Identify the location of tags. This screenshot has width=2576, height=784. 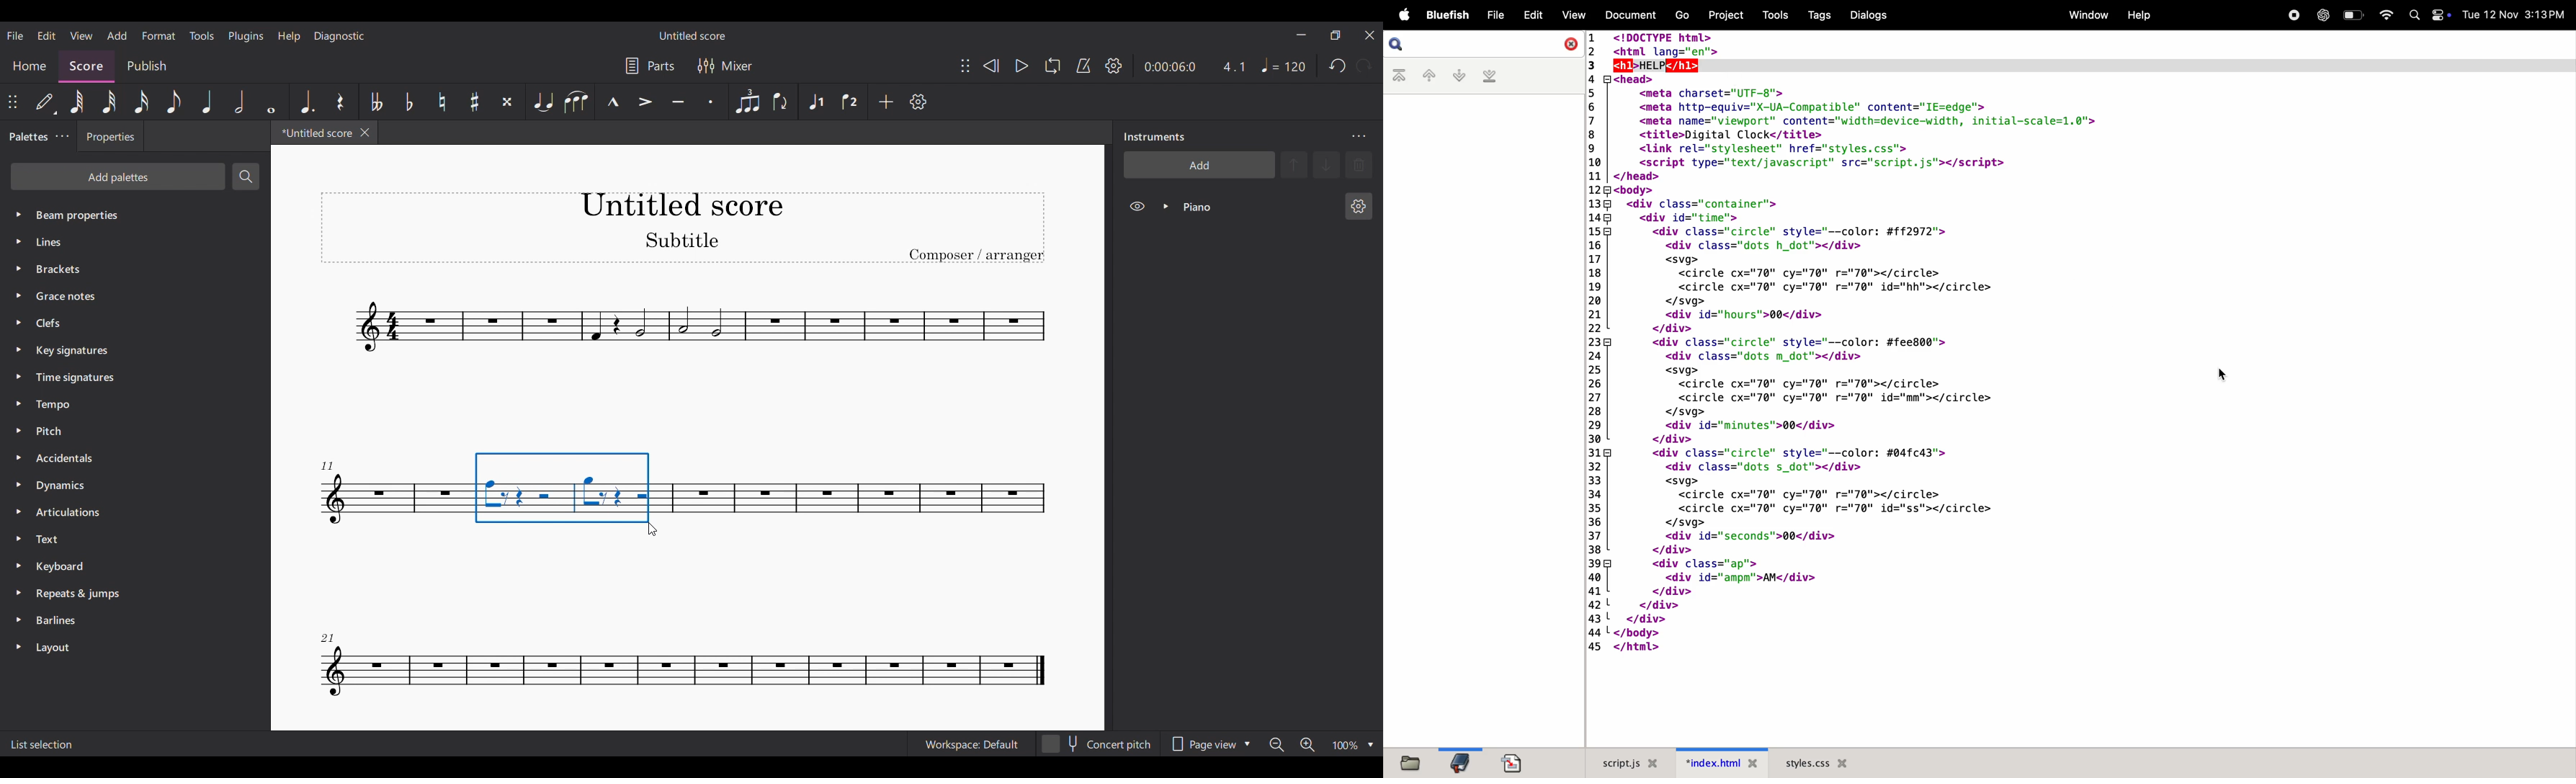
(1816, 15).